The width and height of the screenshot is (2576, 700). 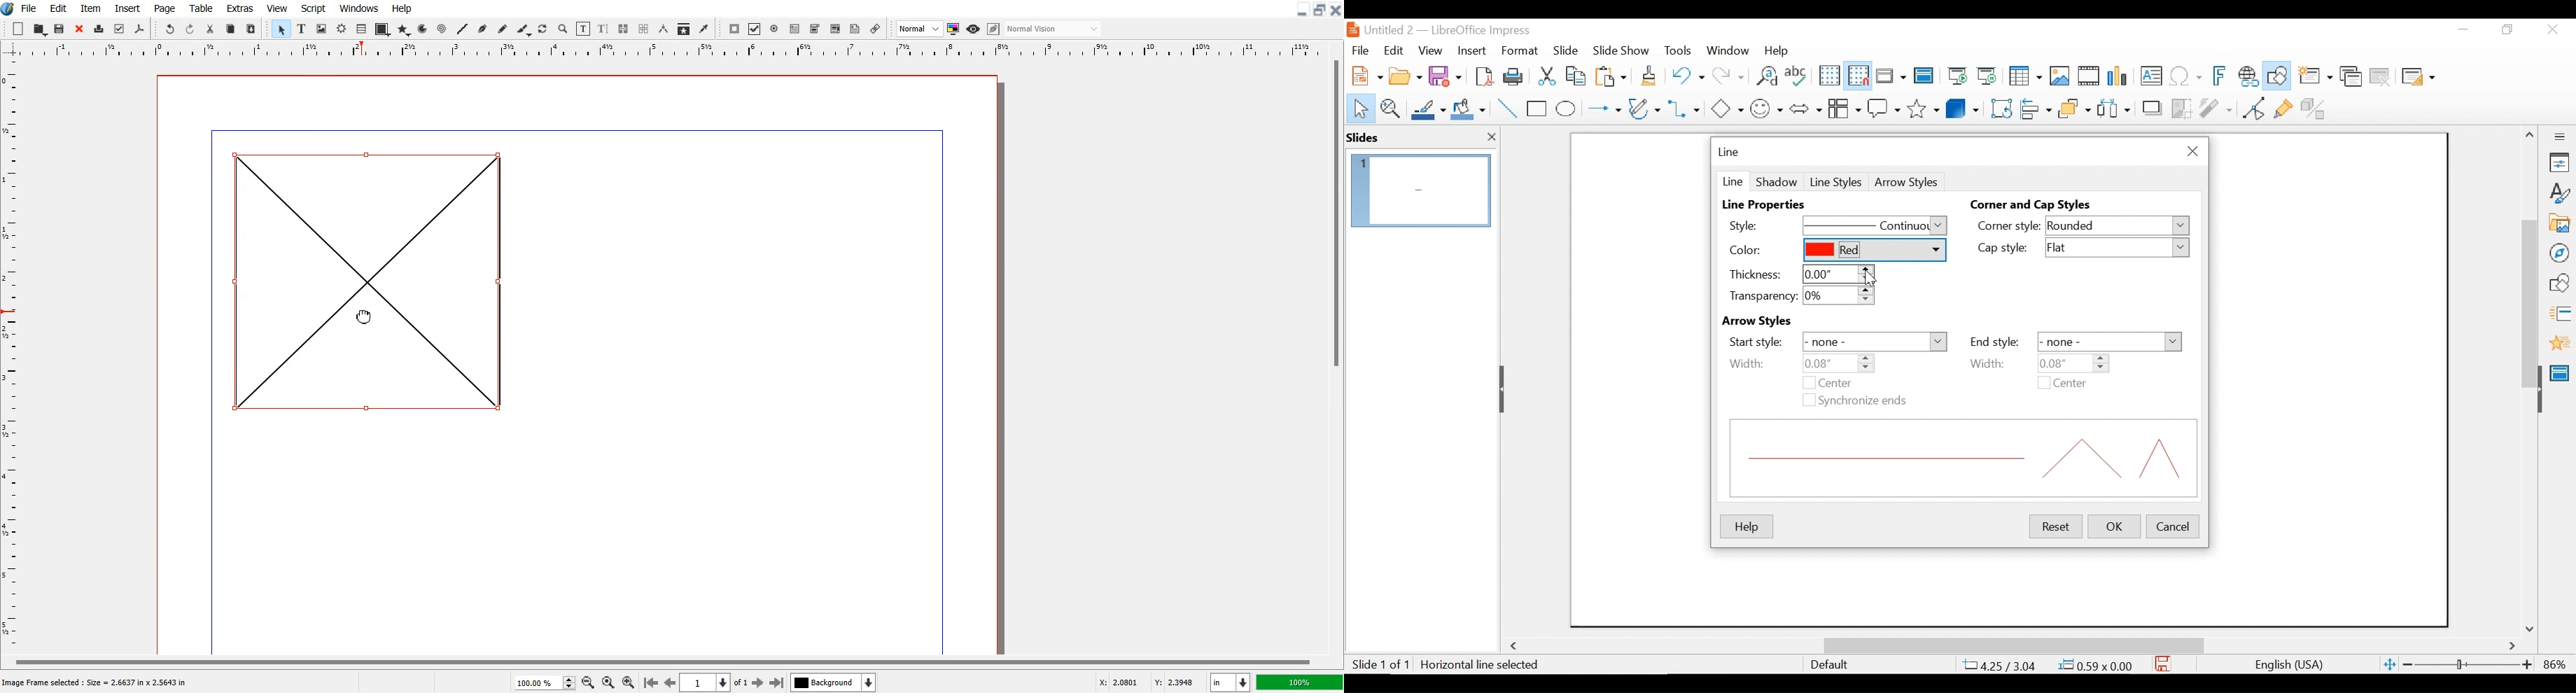 I want to click on PDF Check Box, so click(x=755, y=29).